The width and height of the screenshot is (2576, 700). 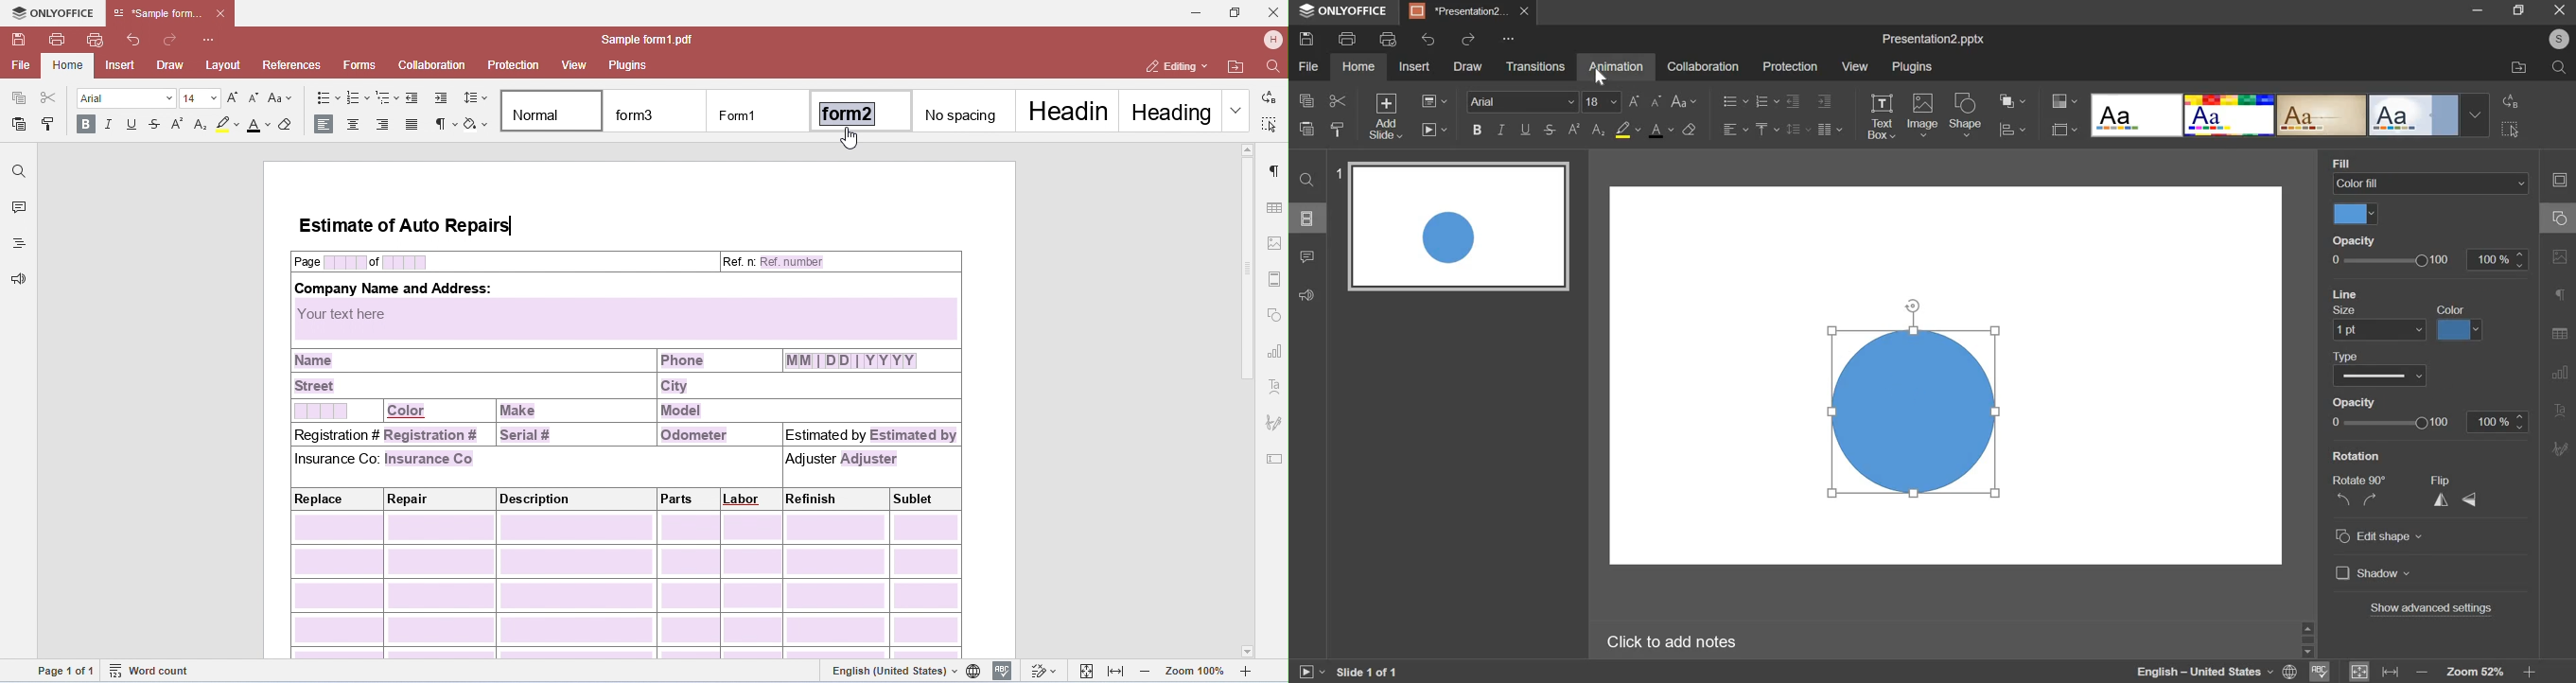 I want to click on print, so click(x=1348, y=38).